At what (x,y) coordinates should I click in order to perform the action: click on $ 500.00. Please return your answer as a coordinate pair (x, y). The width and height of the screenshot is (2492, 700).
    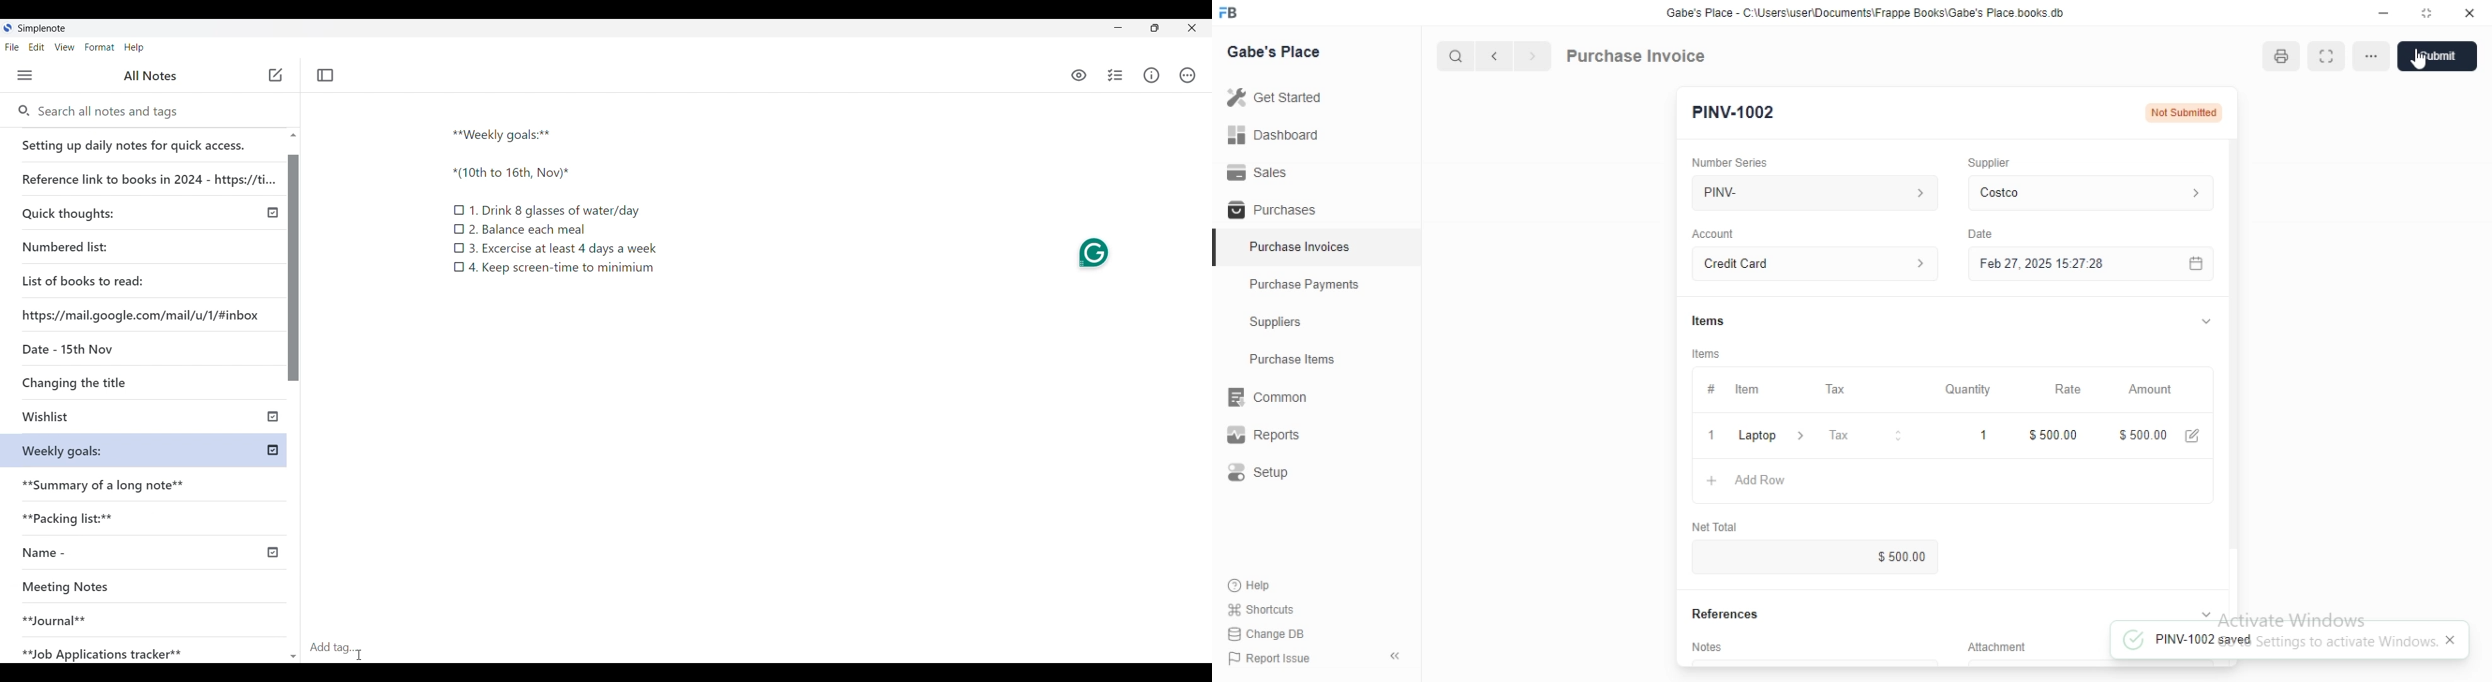
    Looking at the image, I should click on (1814, 556).